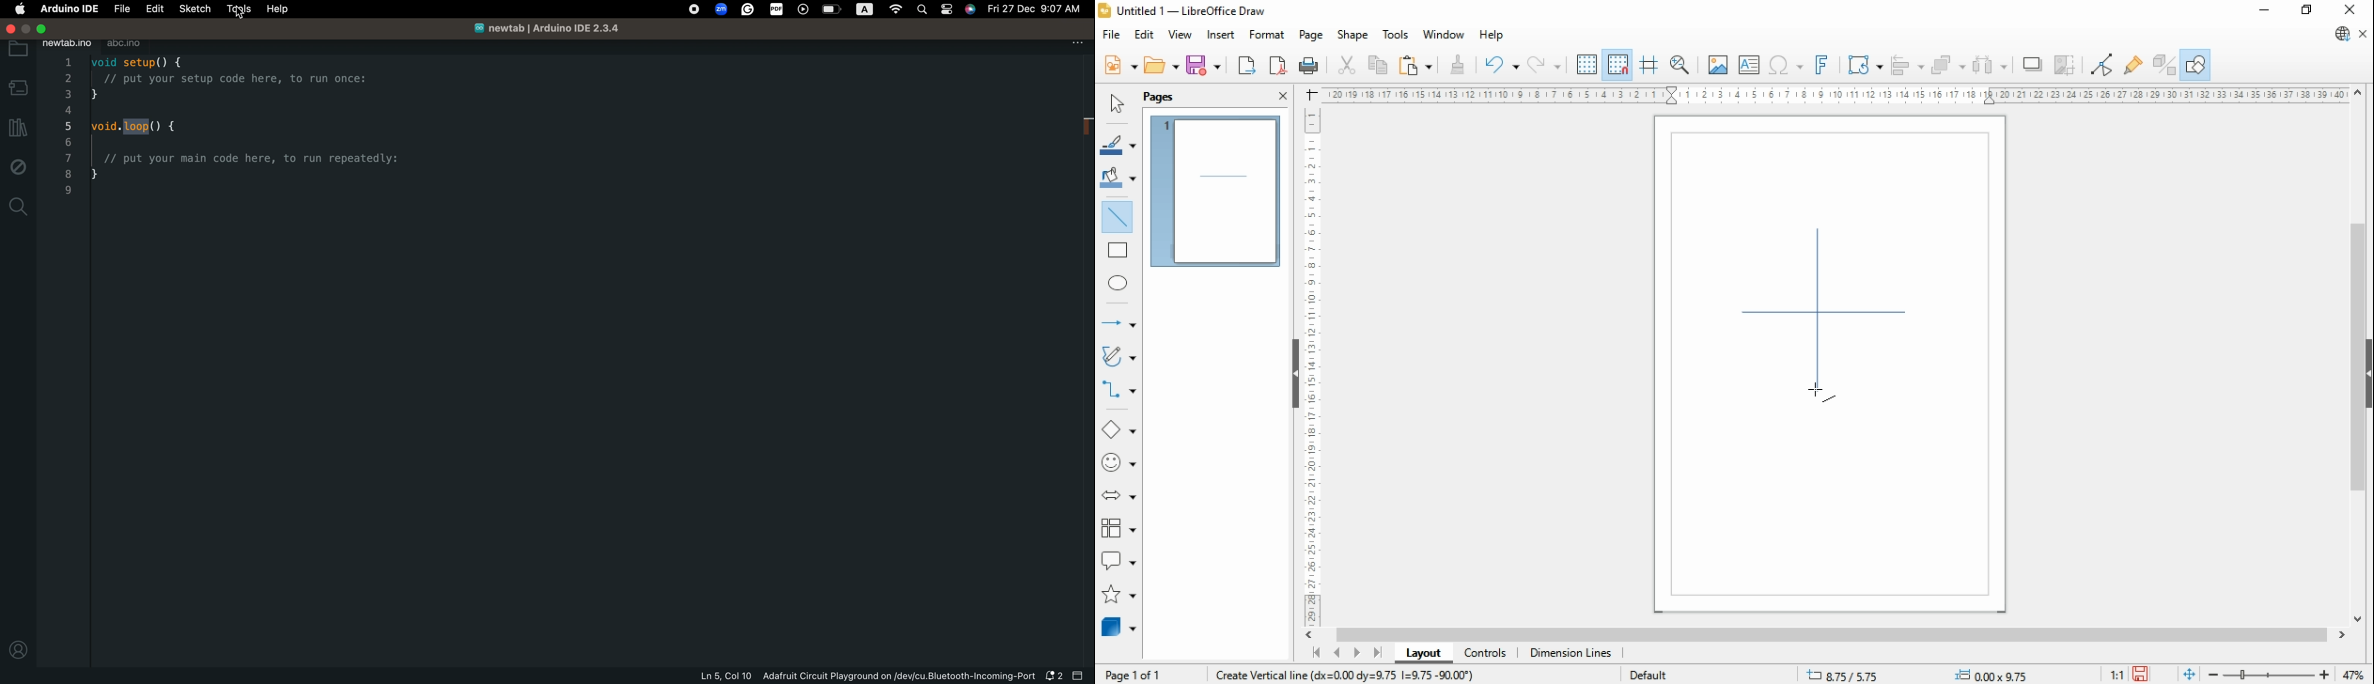 The image size is (2380, 700). I want to click on zoom factor, so click(2356, 674).